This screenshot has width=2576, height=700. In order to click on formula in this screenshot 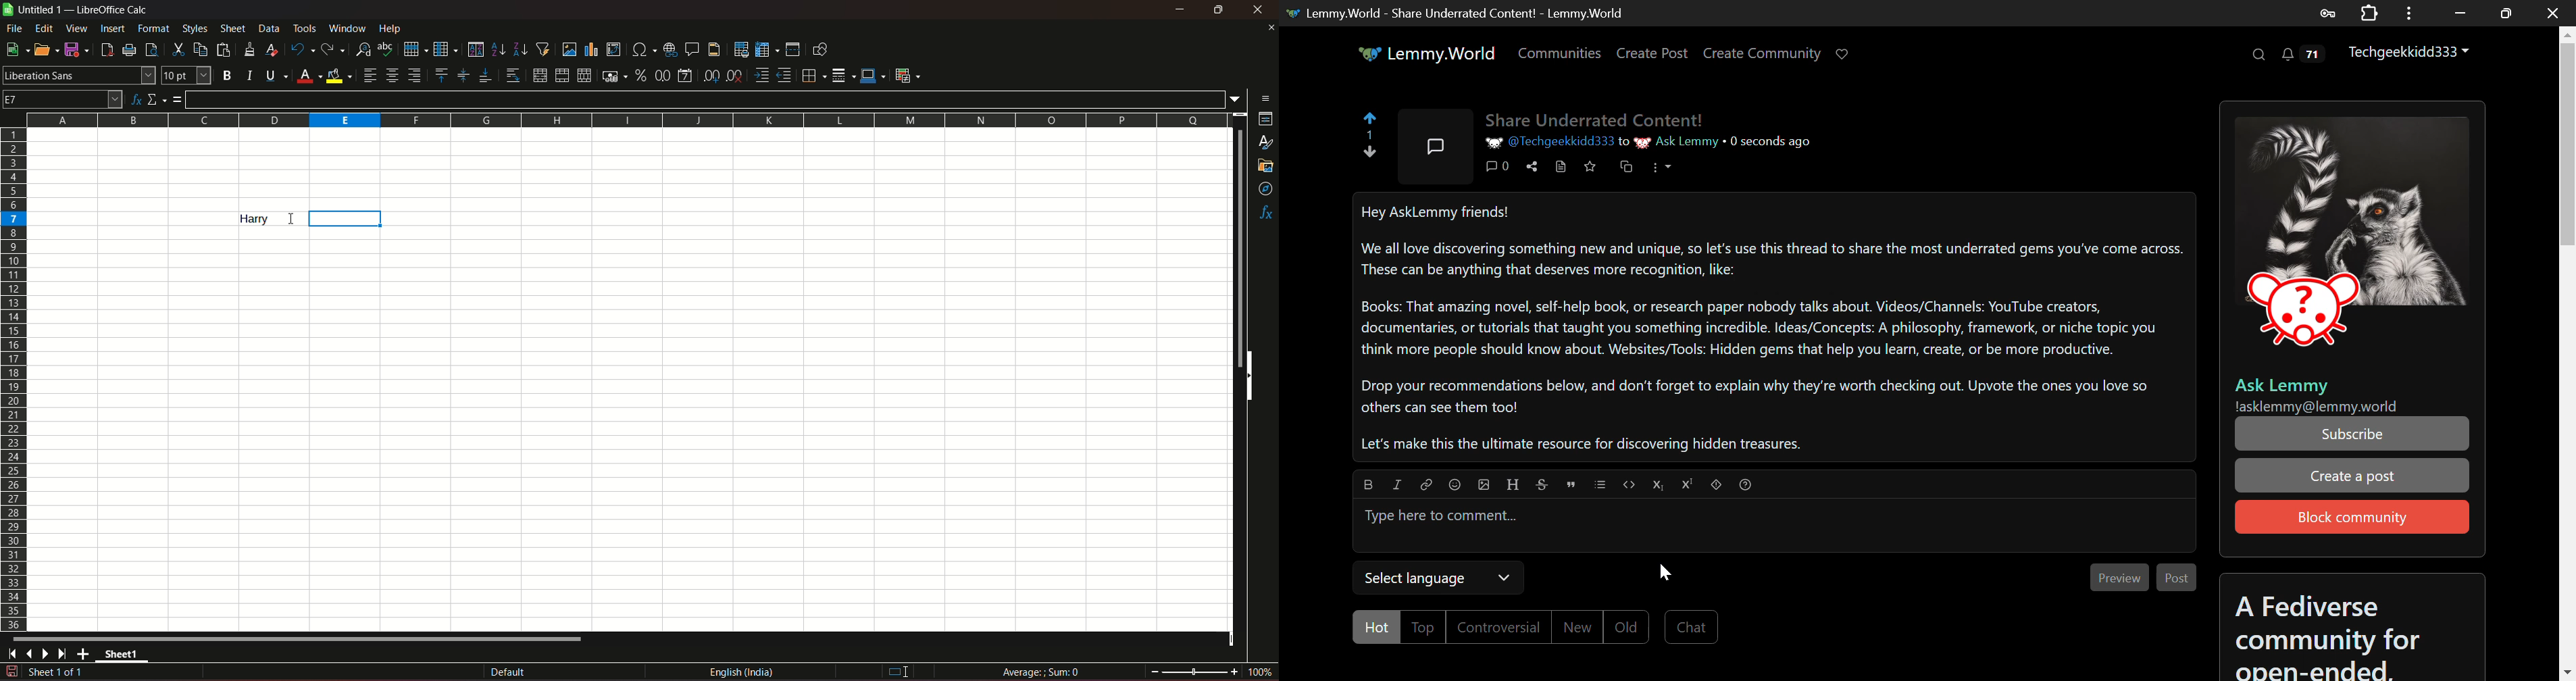, I will do `click(178, 99)`.